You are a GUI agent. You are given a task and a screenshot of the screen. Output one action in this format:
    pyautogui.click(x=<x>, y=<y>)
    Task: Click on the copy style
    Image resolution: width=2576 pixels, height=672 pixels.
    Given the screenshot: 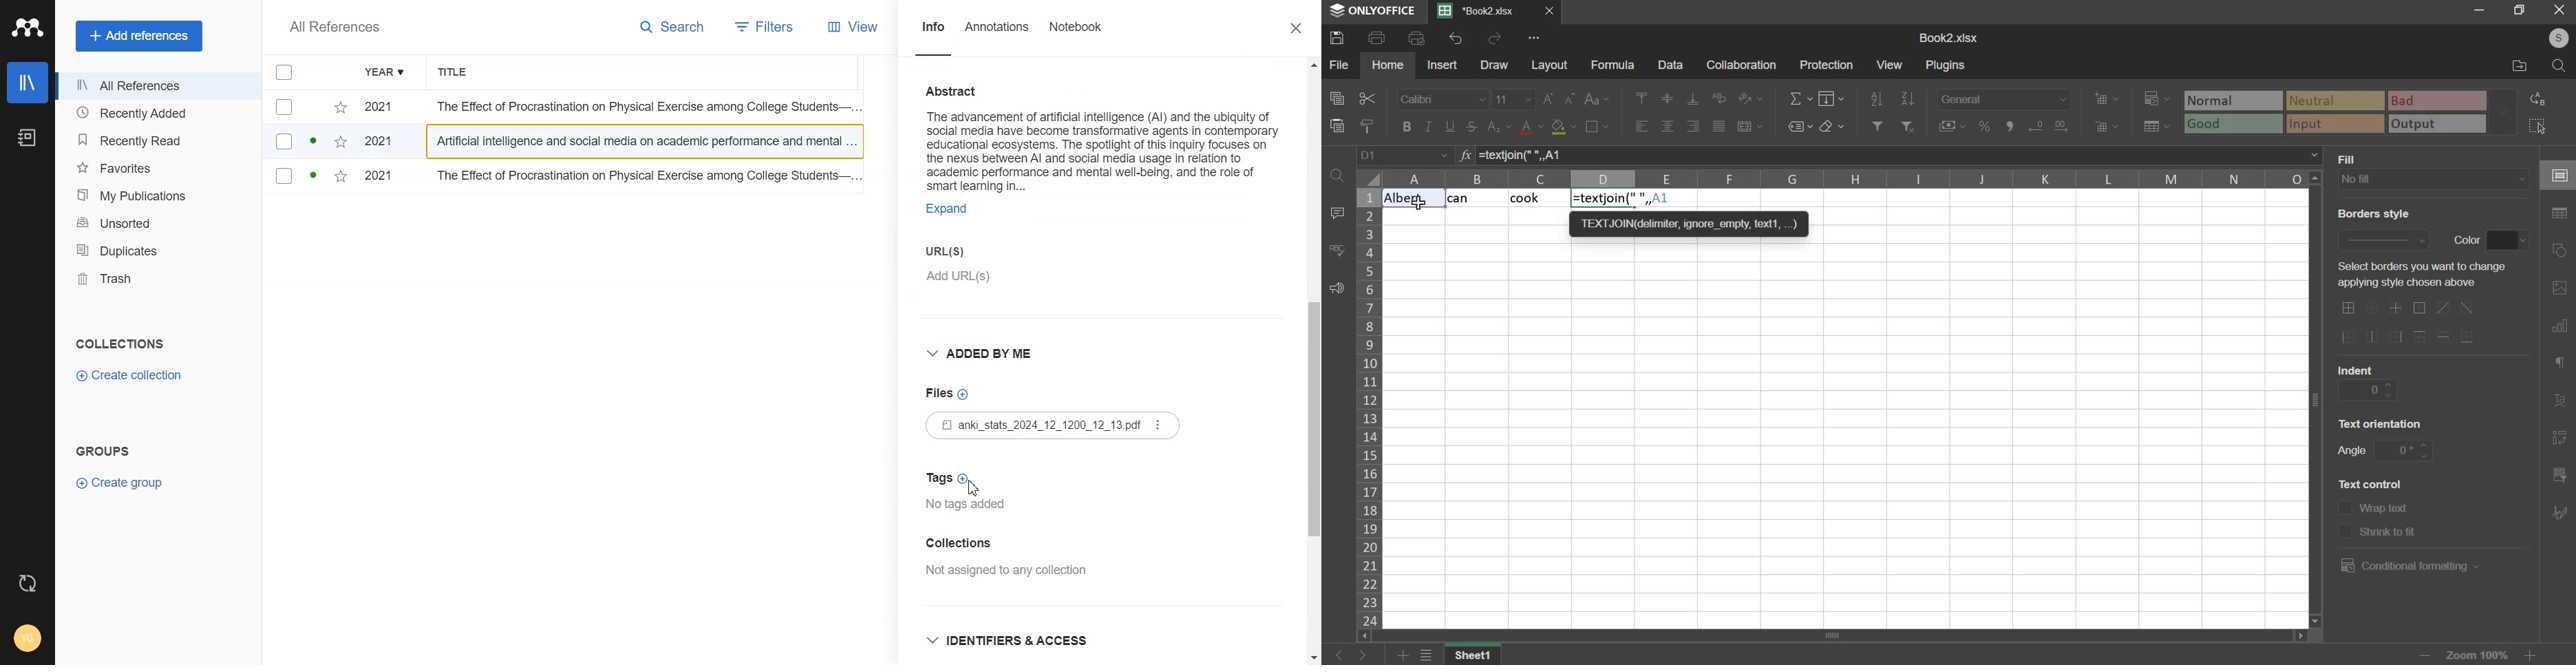 What is the action you would take?
    pyautogui.click(x=1368, y=126)
    